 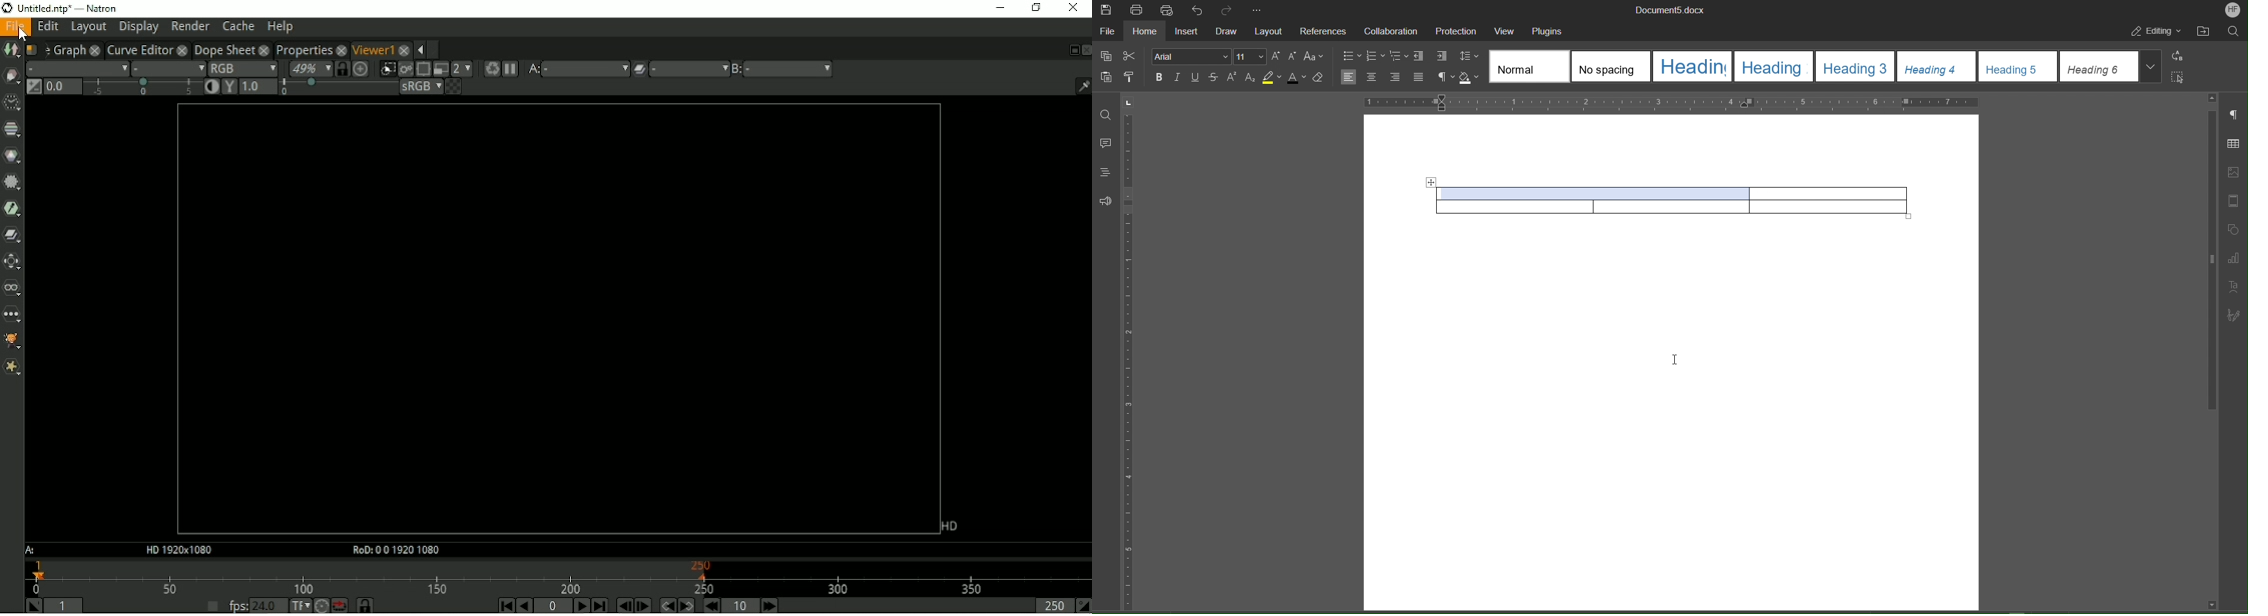 I want to click on References, so click(x=1324, y=33).